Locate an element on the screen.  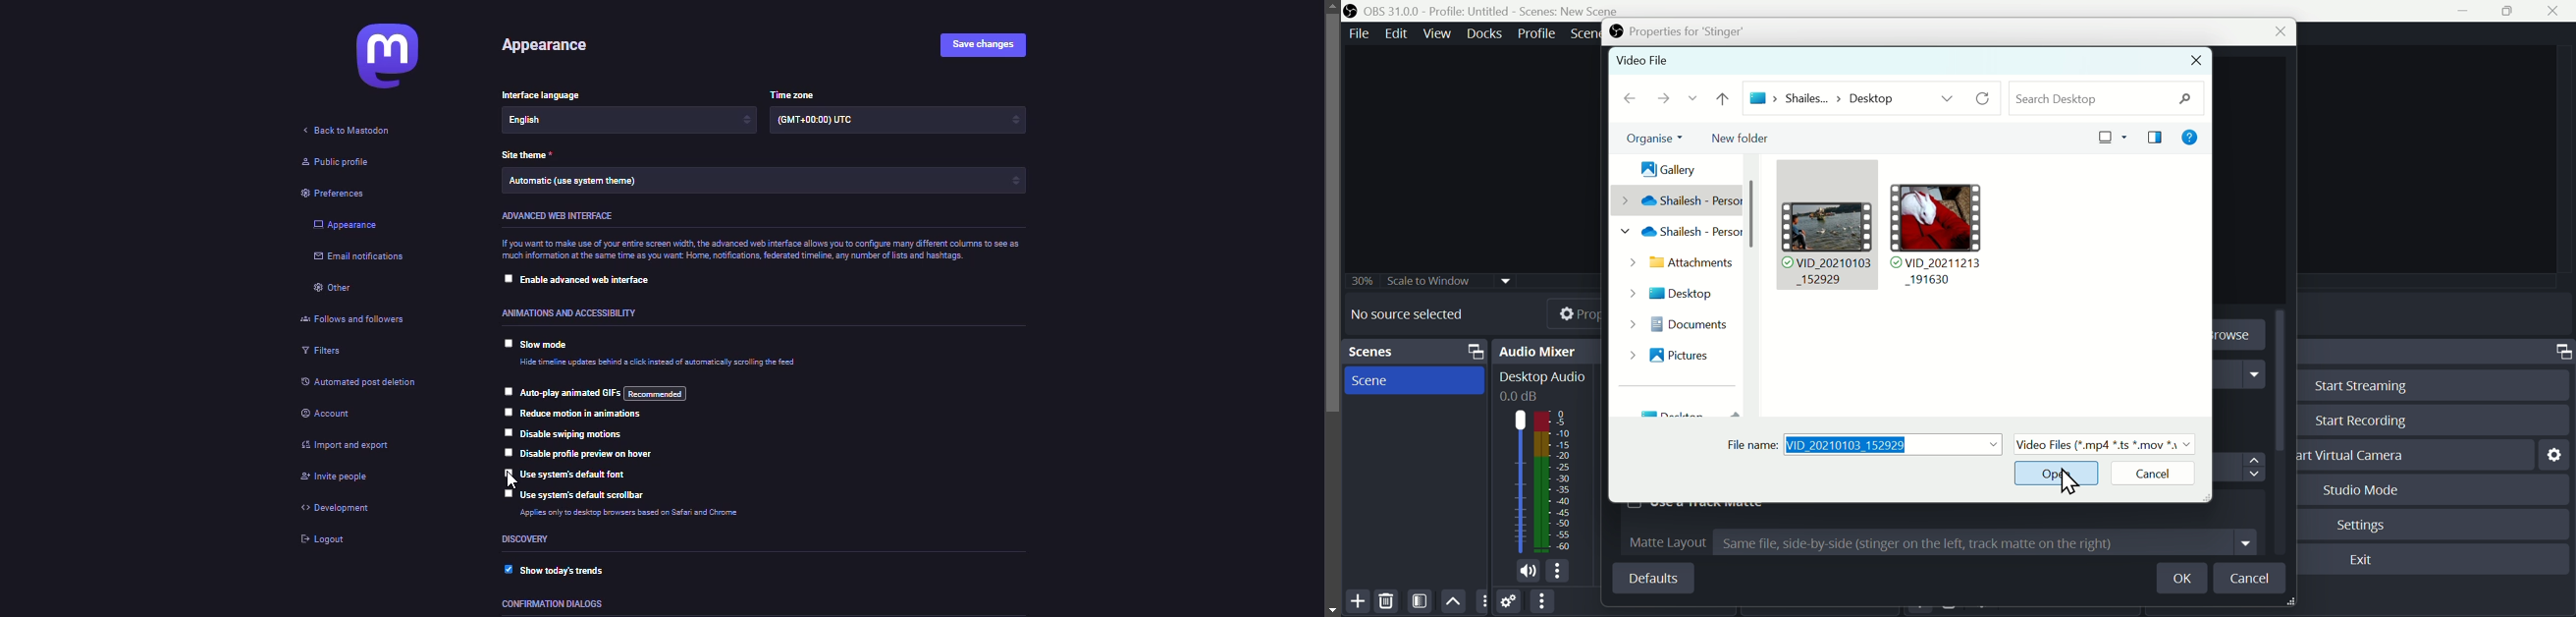
OBS 31.0.0 - Profile: untitled scenes: new scene is located at coordinates (1487, 10).